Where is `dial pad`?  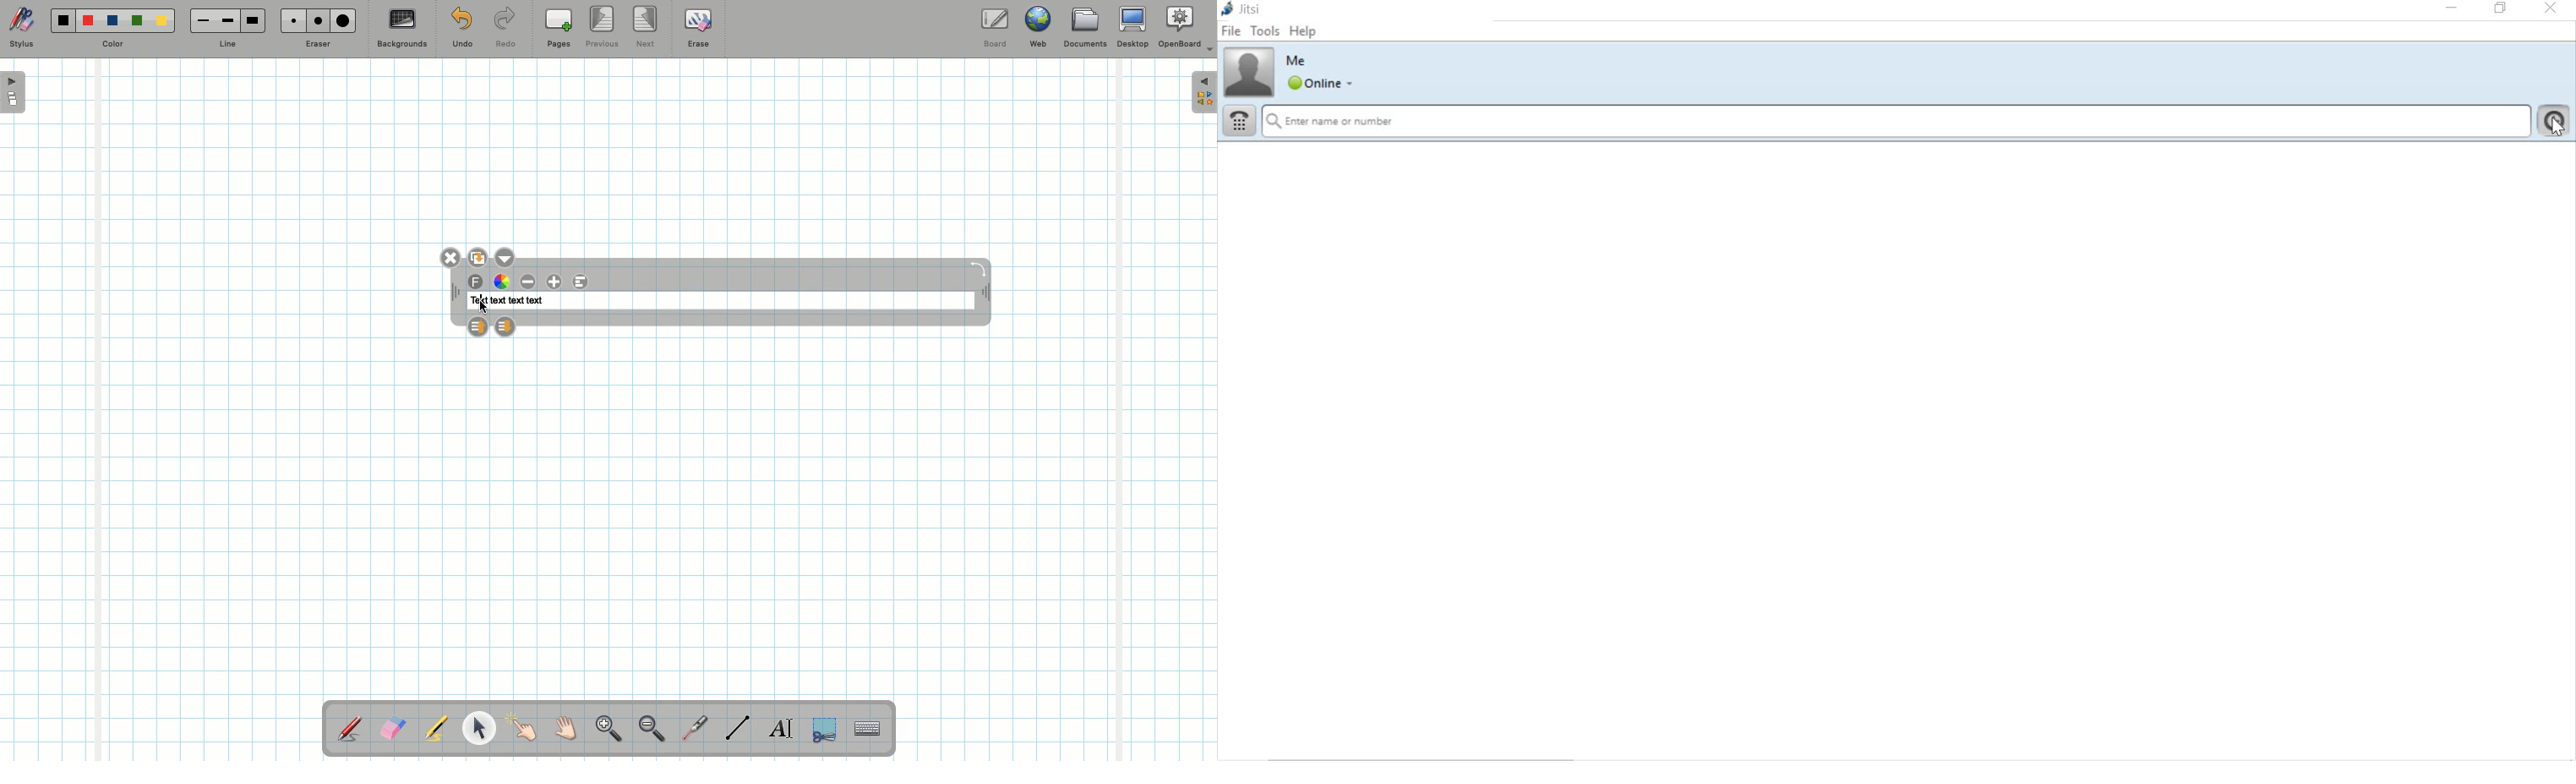
dial pad is located at coordinates (1239, 121).